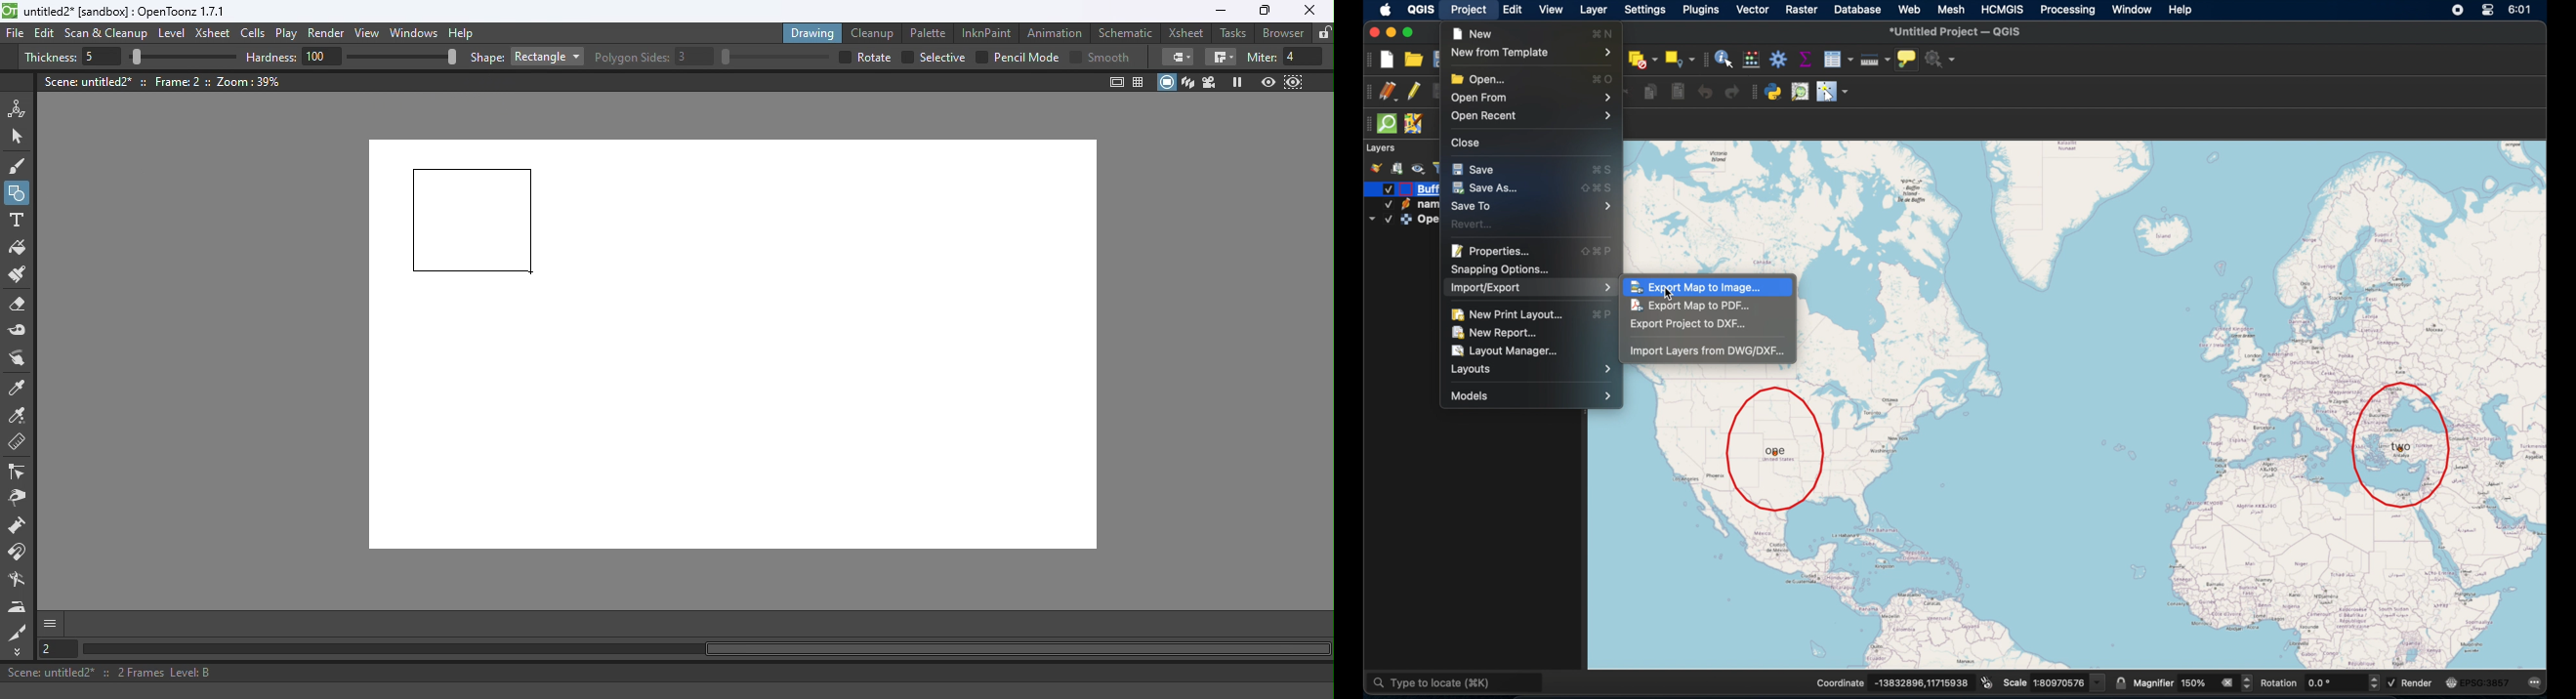 The height and width of the screenshot is (700, 2576). What do you see at coordinates (1414, 124) in the screenshot?
I see `jsom remote` at bounding box center [1414, 124].